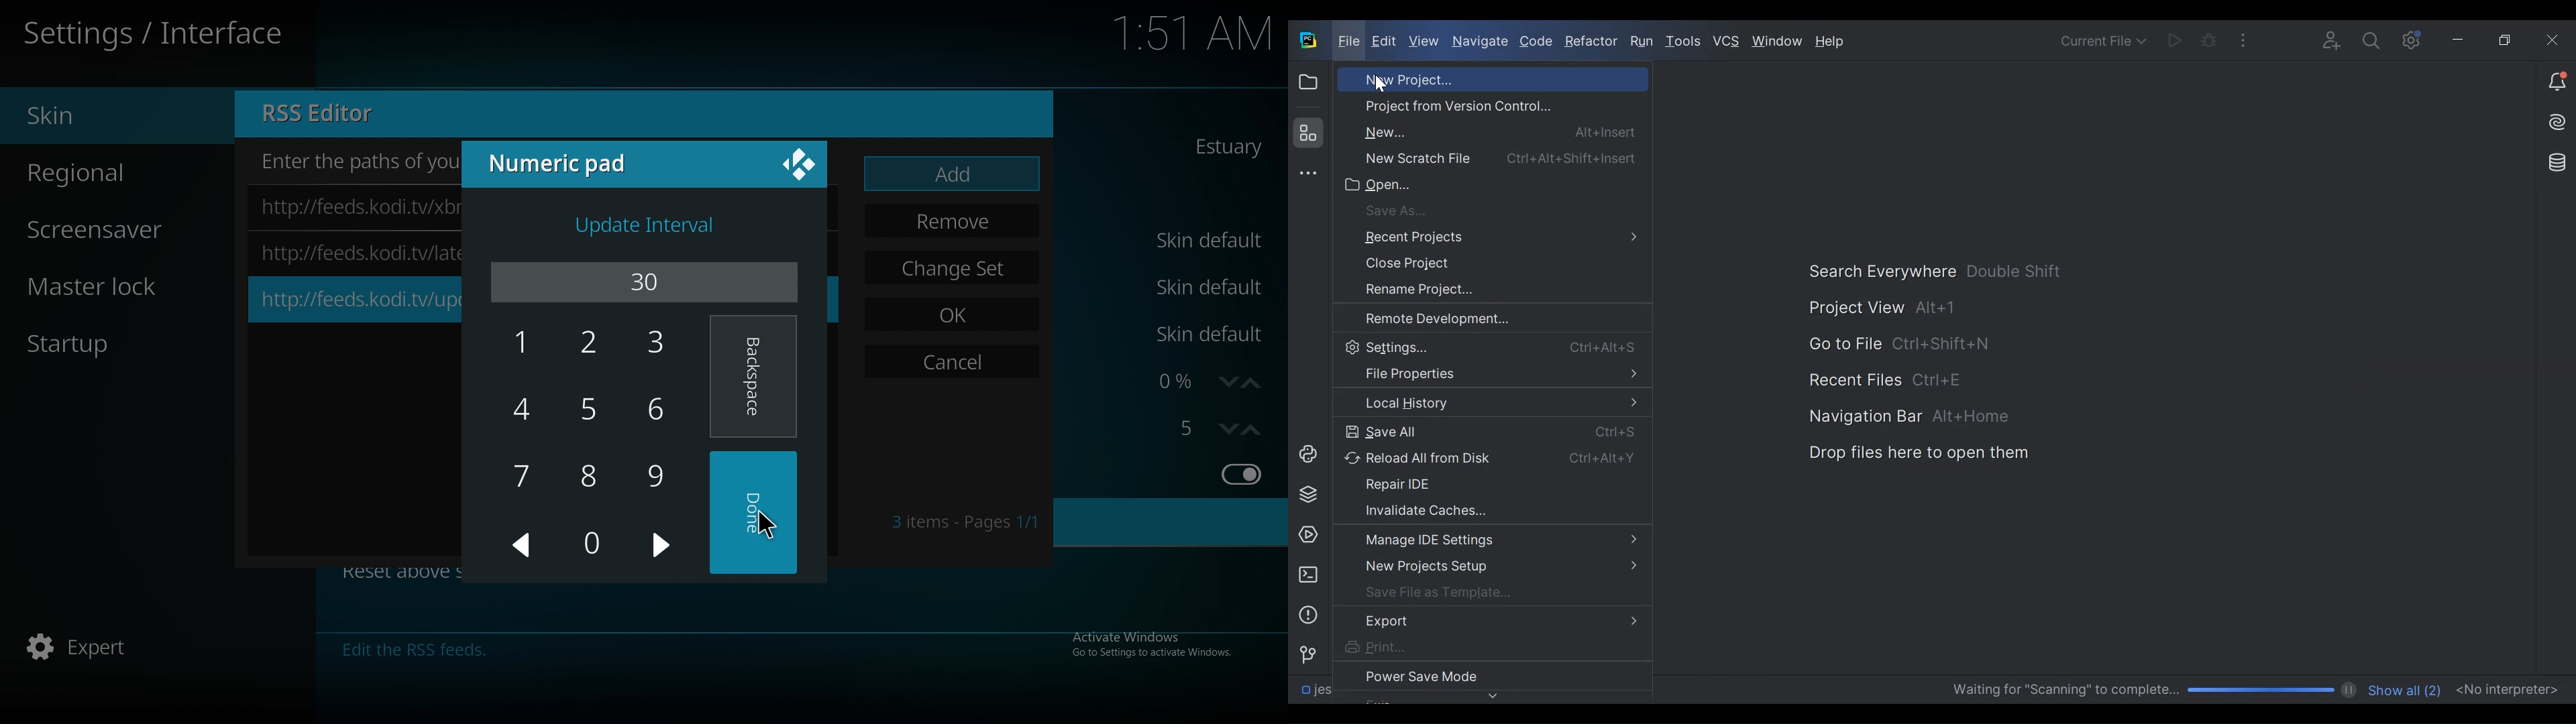  Describe the element at coordinates (2244, 41) in the screenshot. I see `More` at that location.